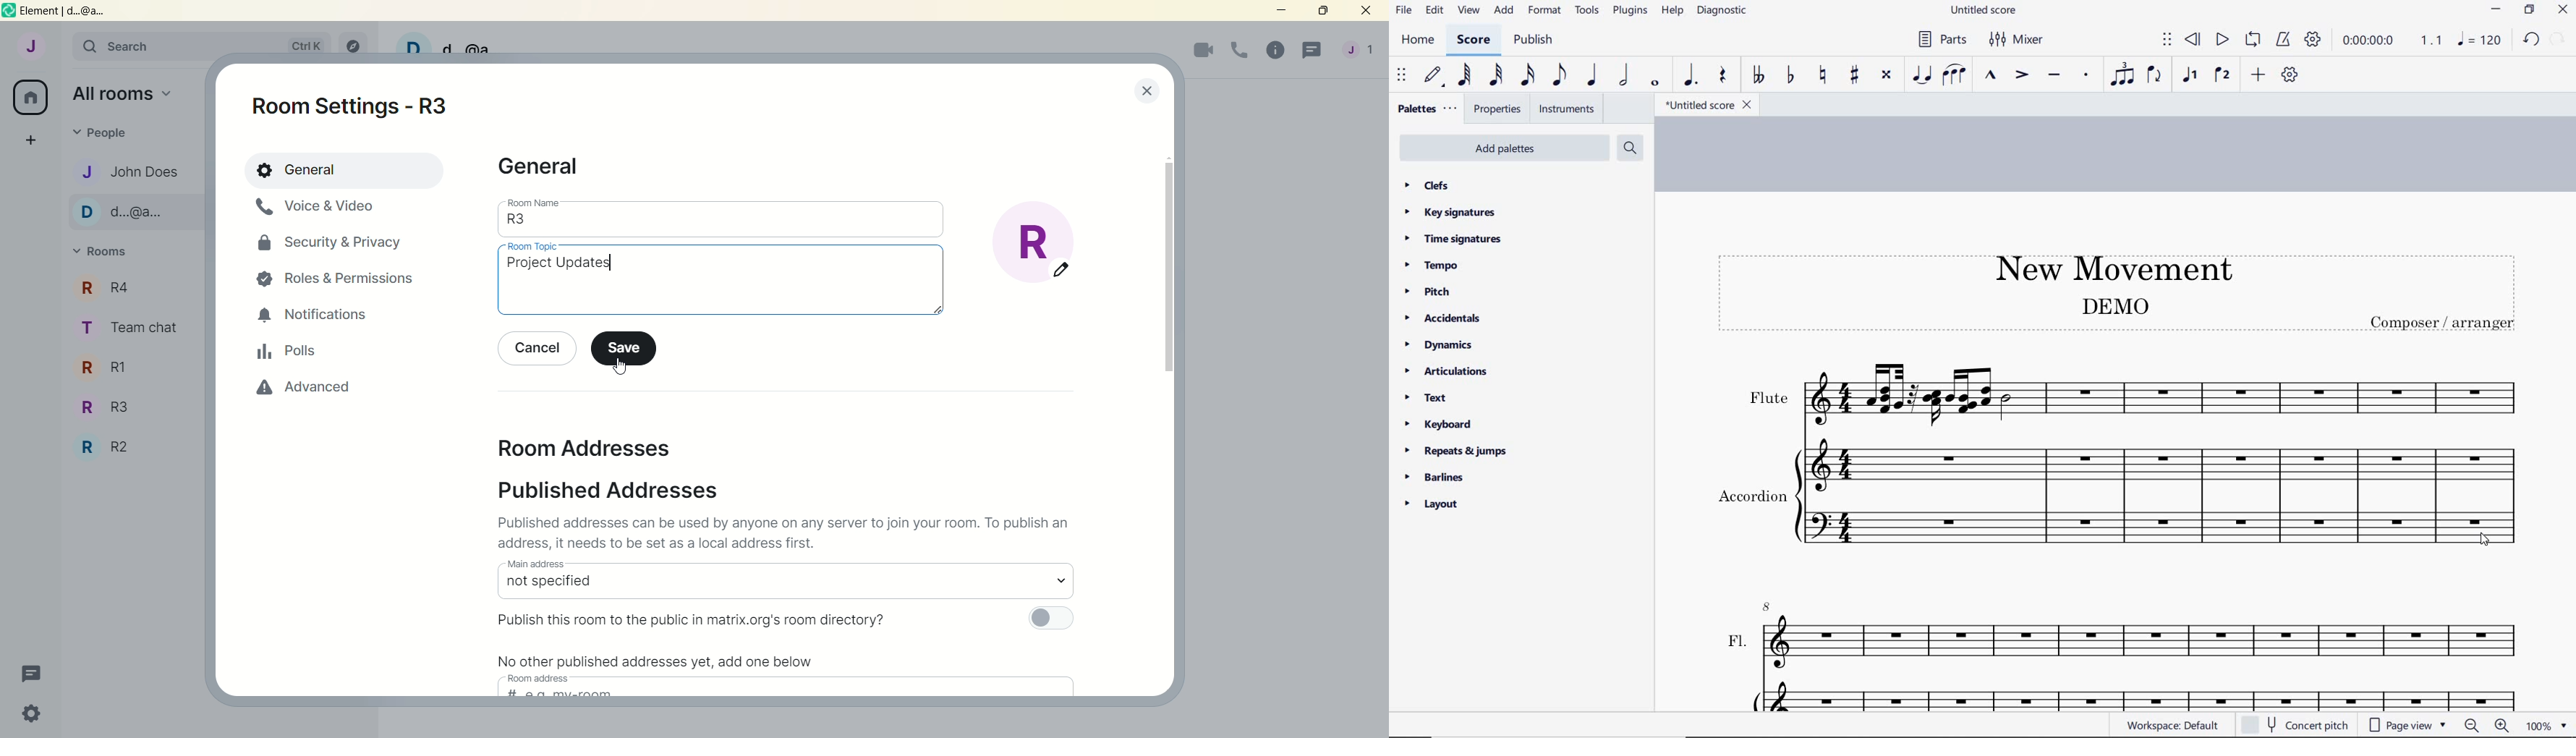 The width and height of the screenshot is (2576, 756). Describe the element at coordinates (534, 564) in the screenshot. I see `main address` at that location.